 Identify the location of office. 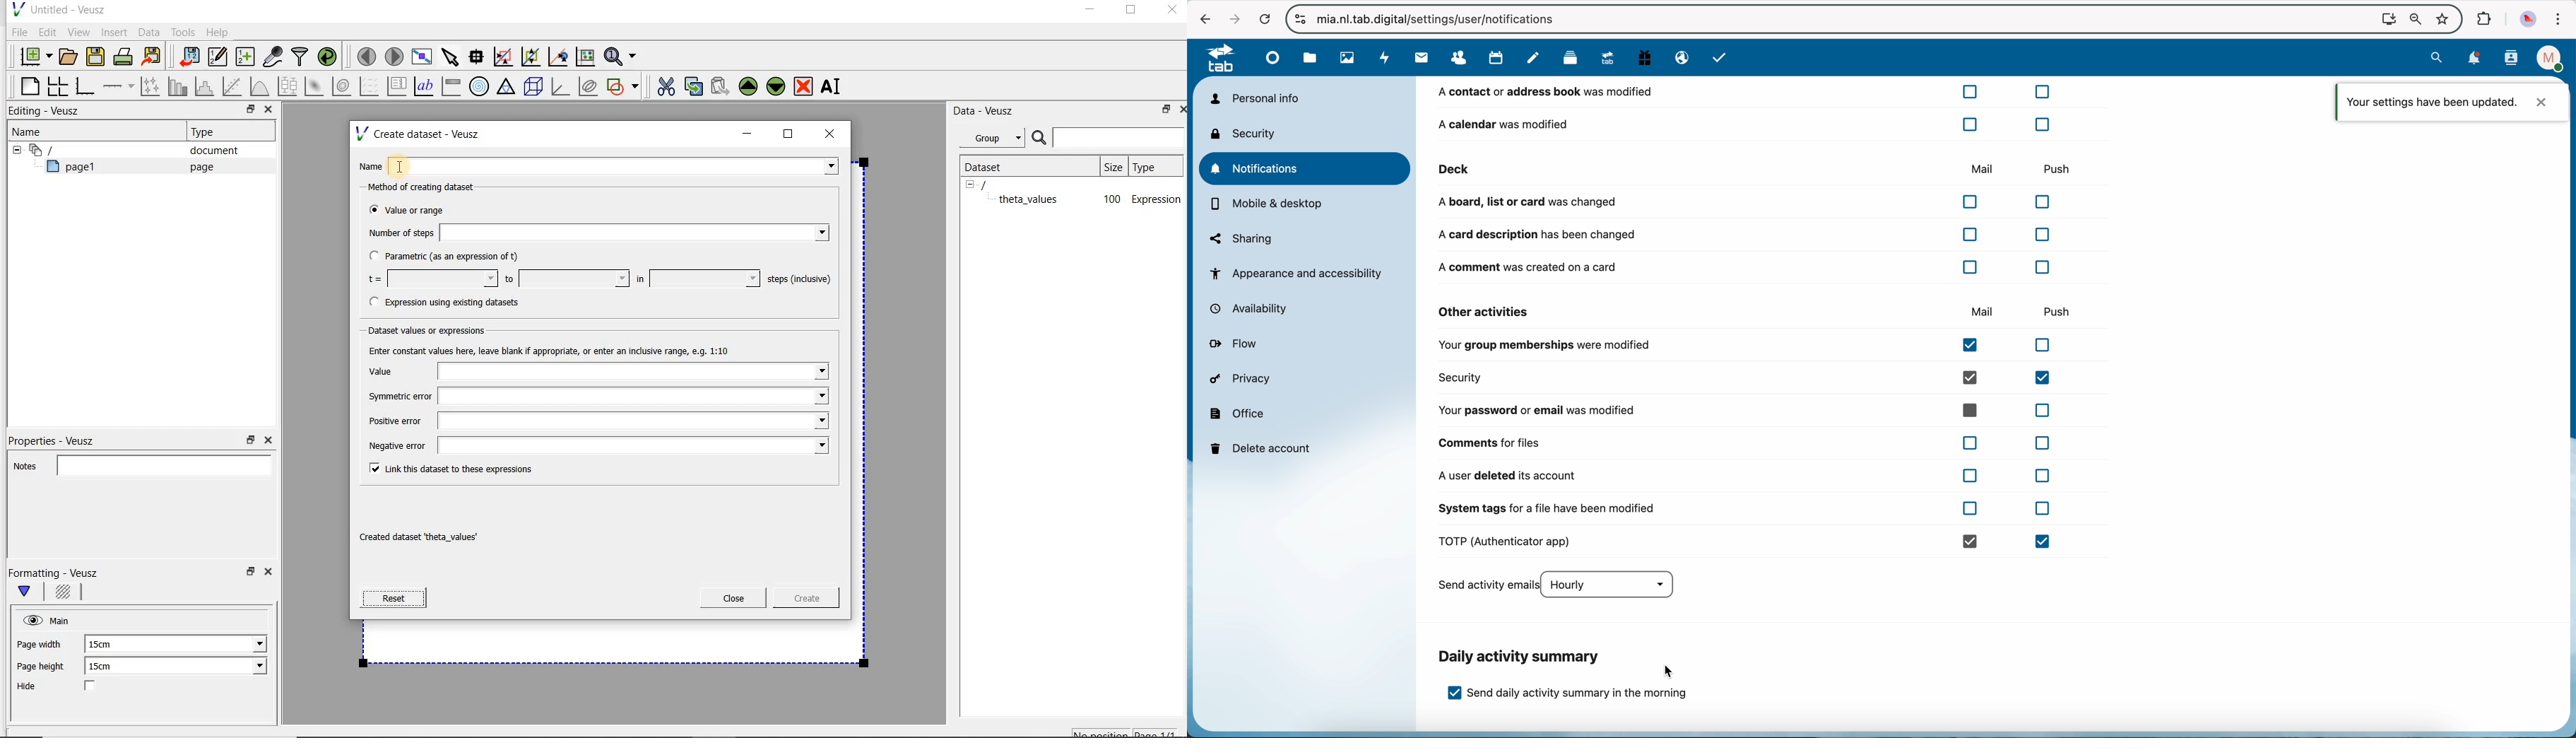
(1238, 413).